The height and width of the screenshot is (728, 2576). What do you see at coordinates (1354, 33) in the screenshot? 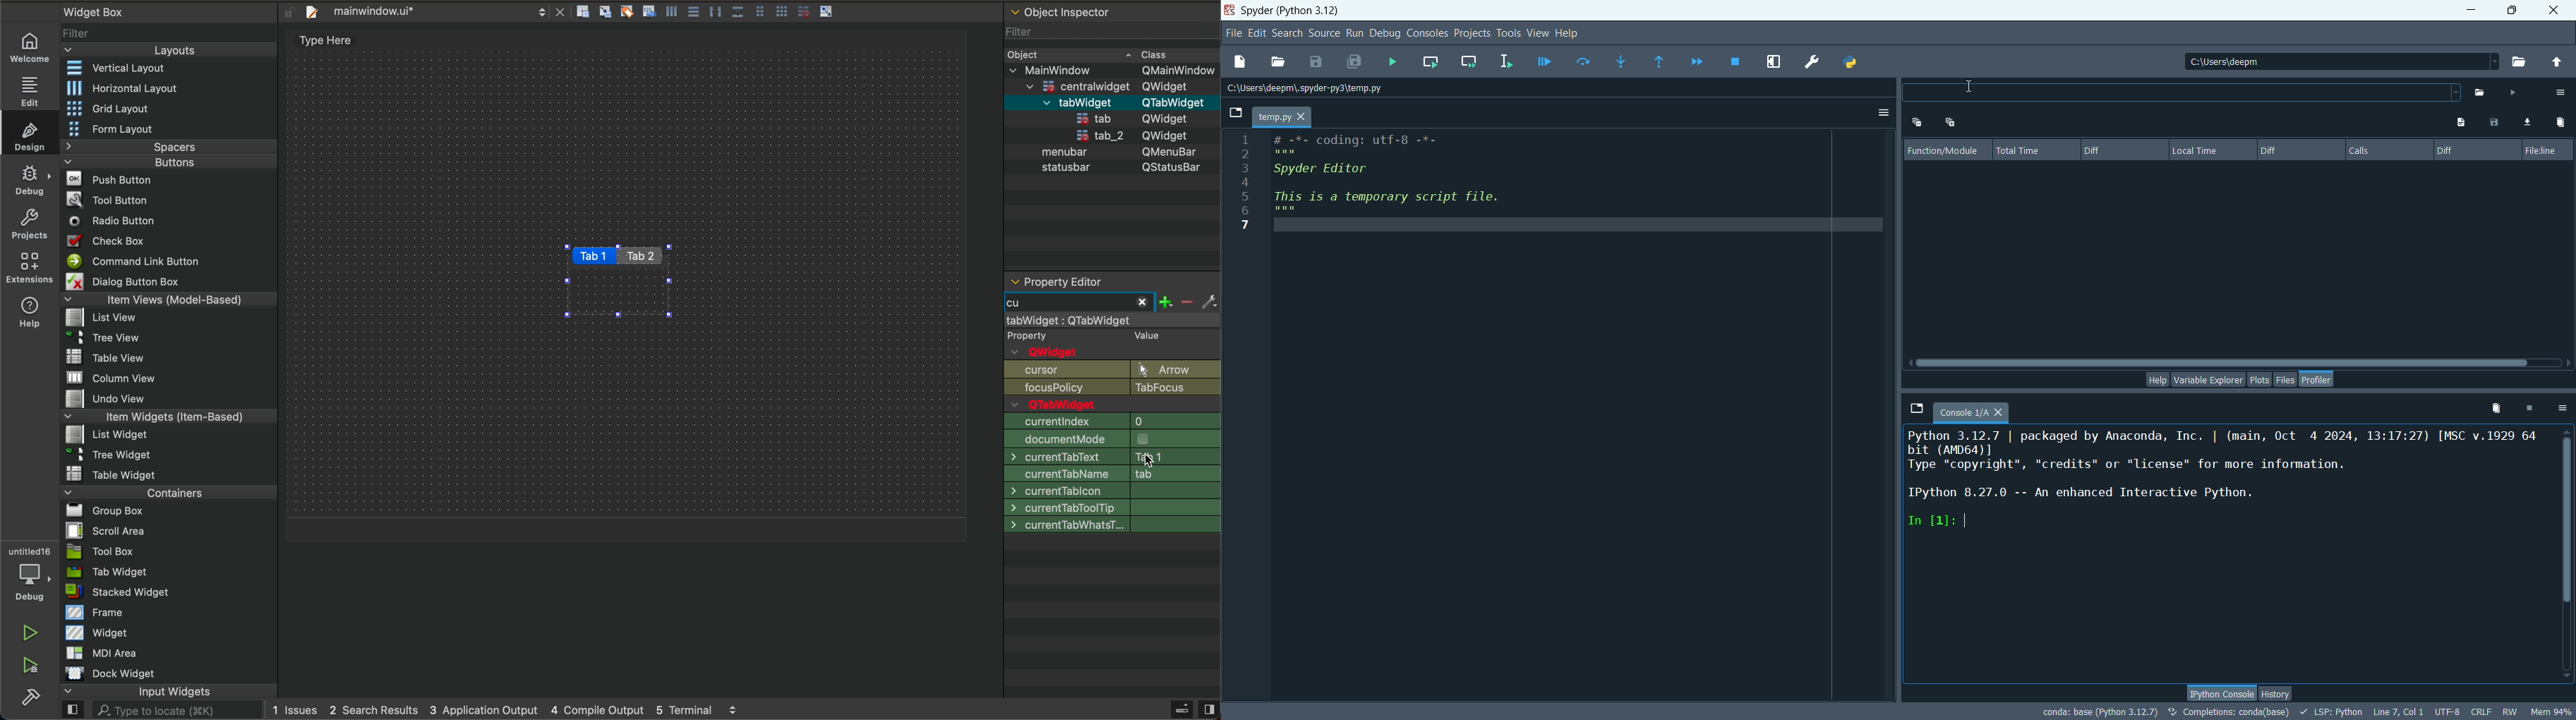
I see `run` at bounding box center [1354, 33].